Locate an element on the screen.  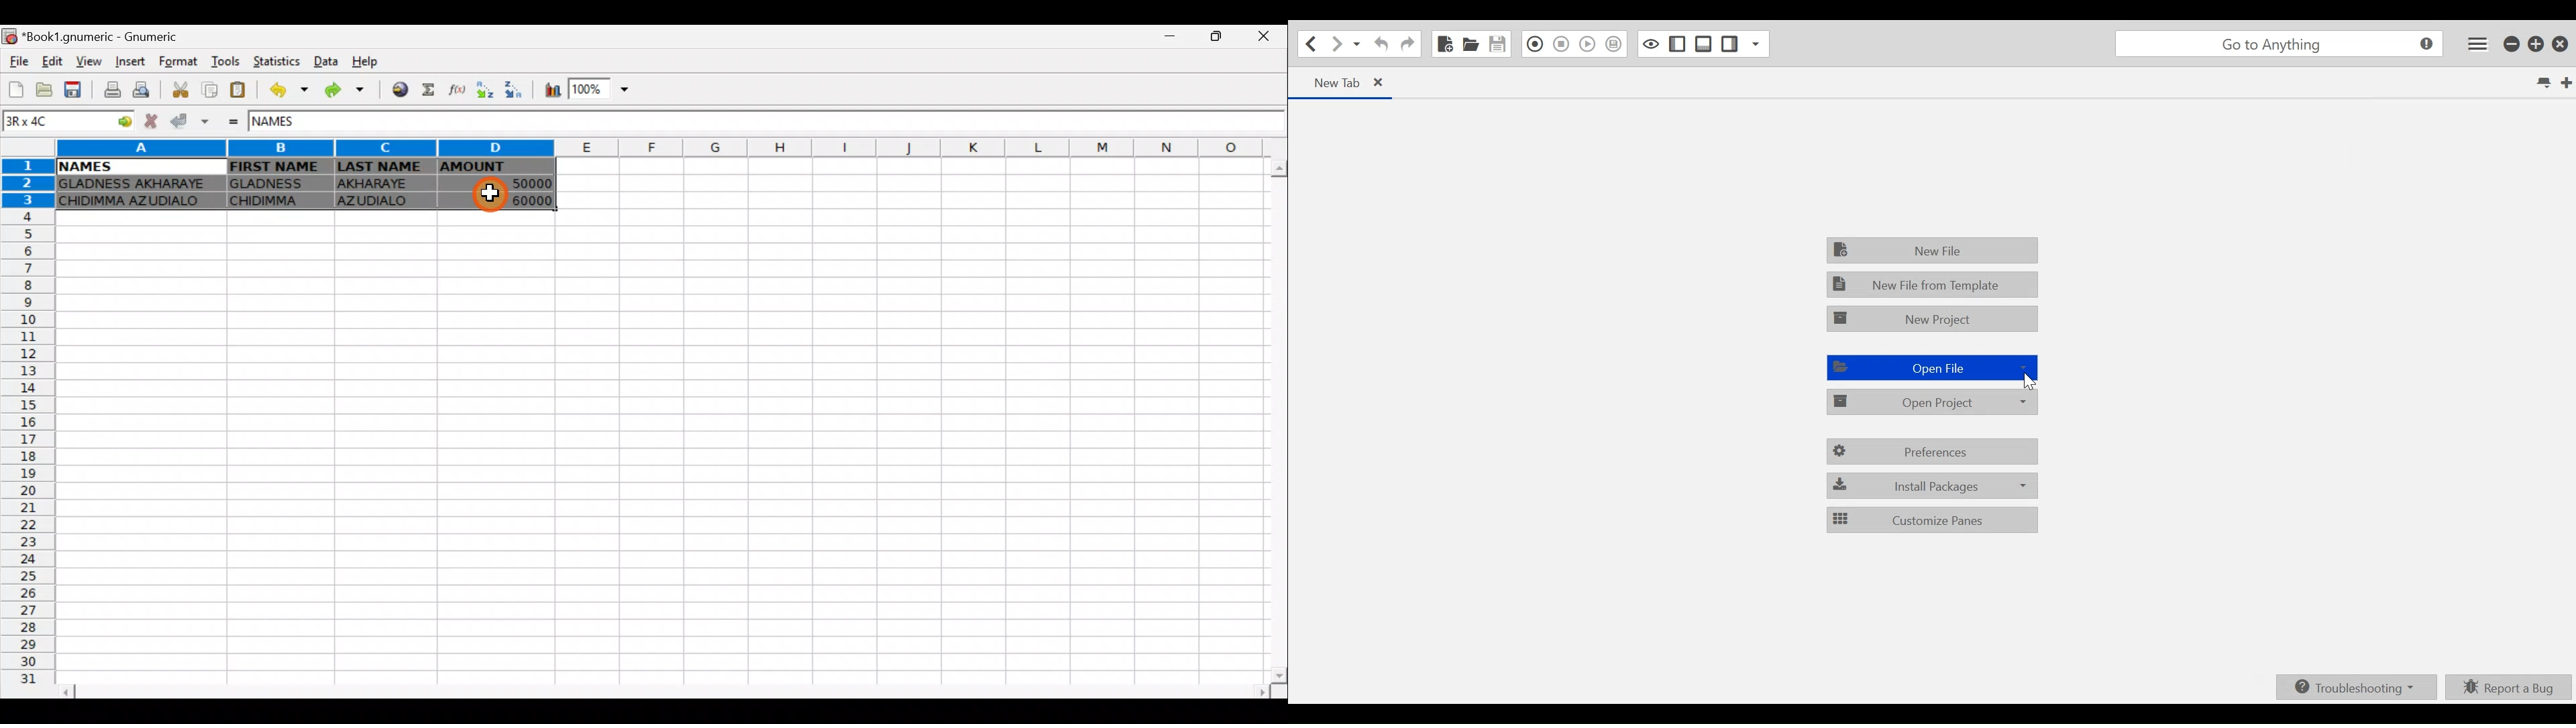
FIRST NAME is located at coordinates (276, 166).